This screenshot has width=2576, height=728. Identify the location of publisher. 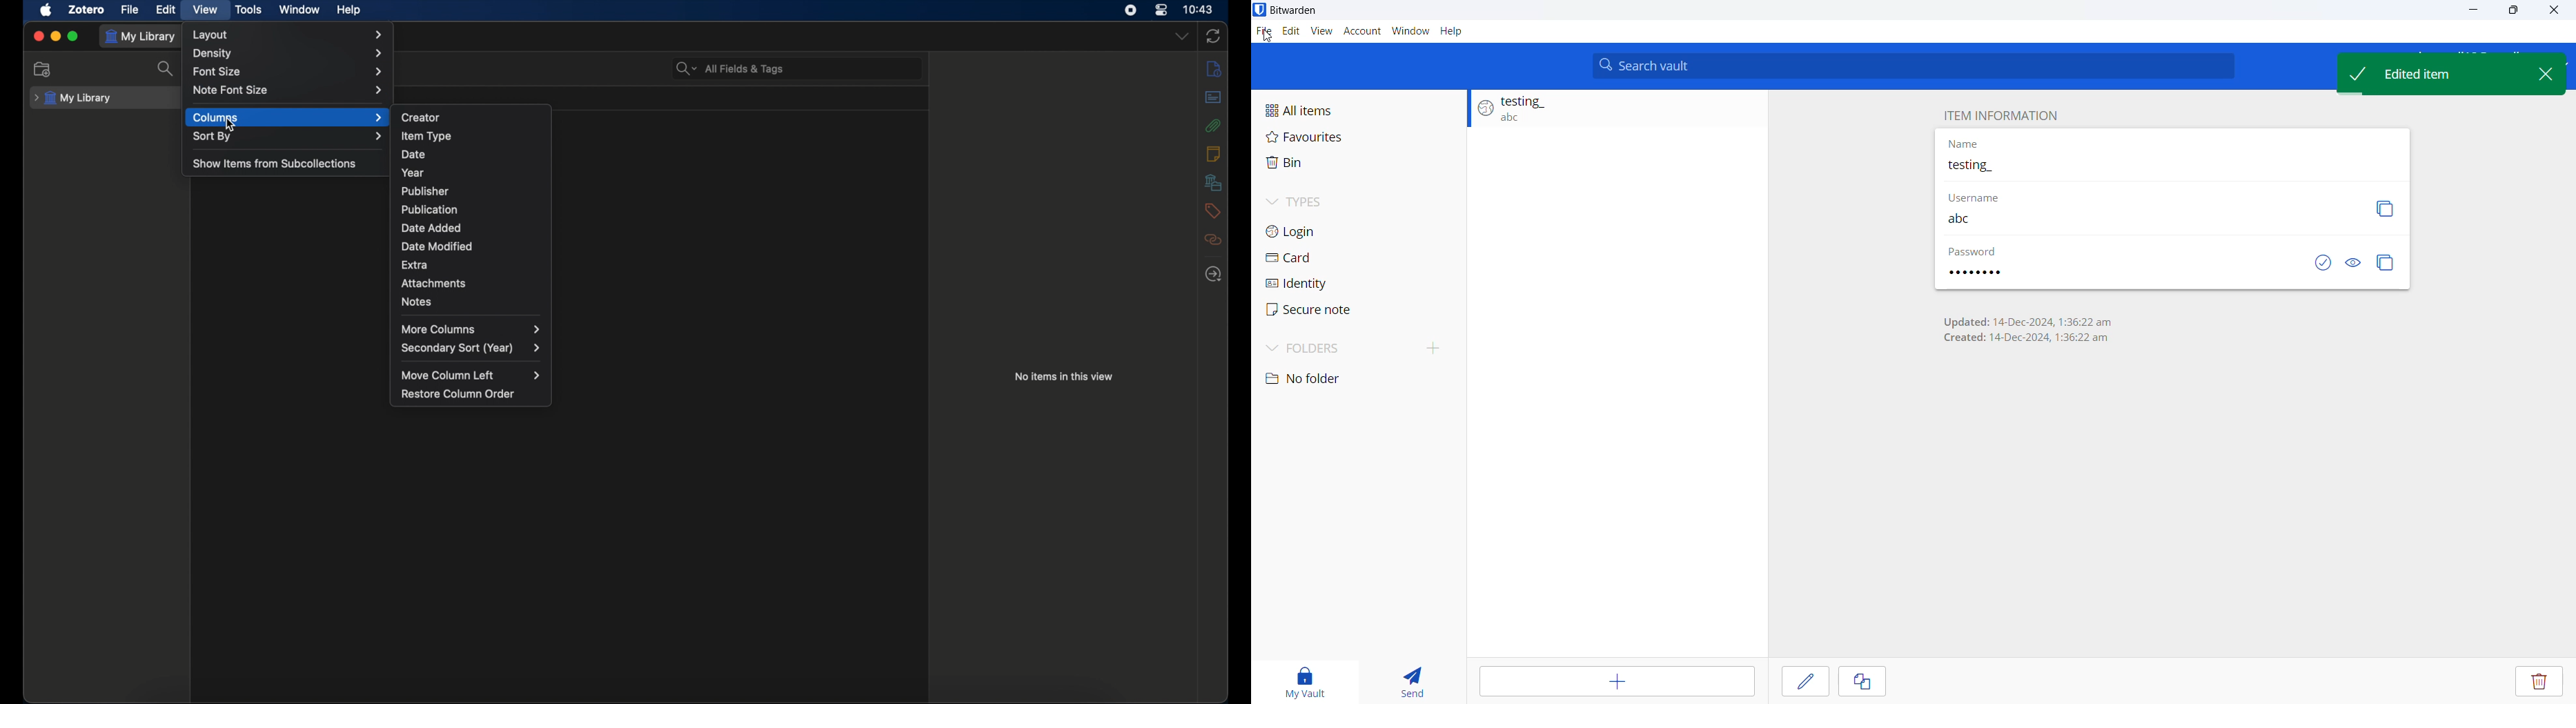
(426, 192).